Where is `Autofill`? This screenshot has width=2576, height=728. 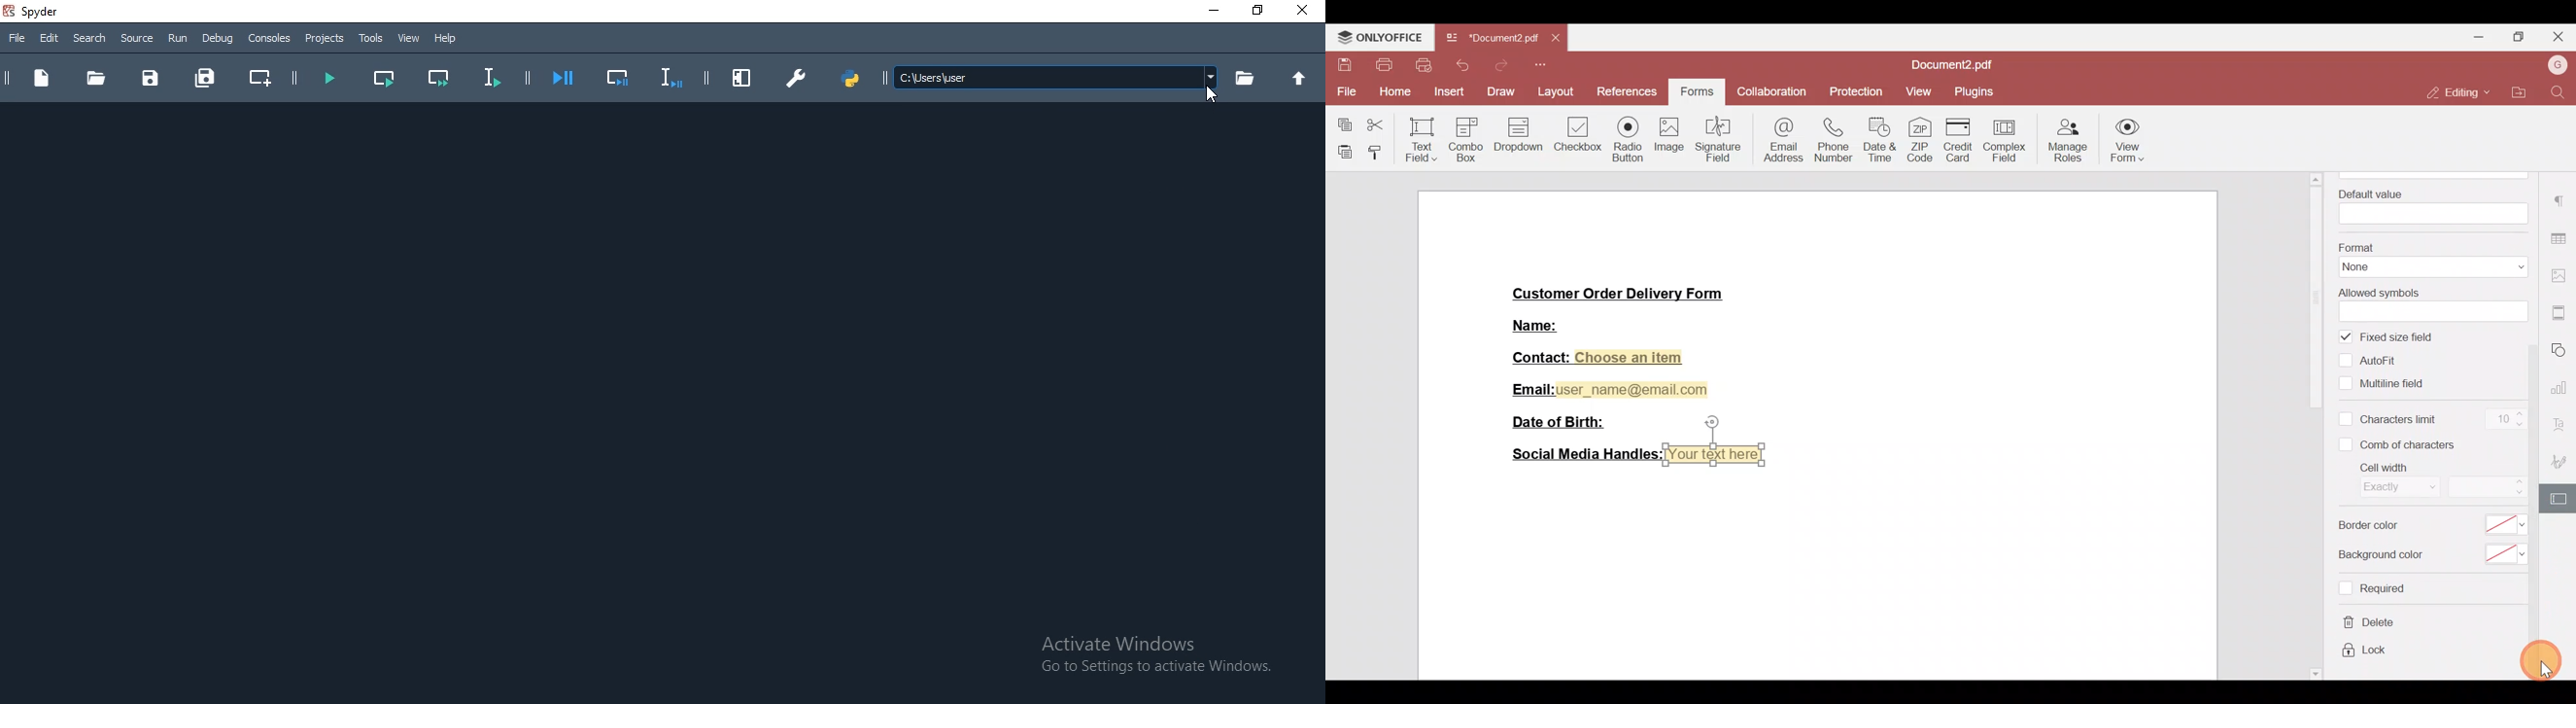
Autofill is located at coordinates (2374, 360).